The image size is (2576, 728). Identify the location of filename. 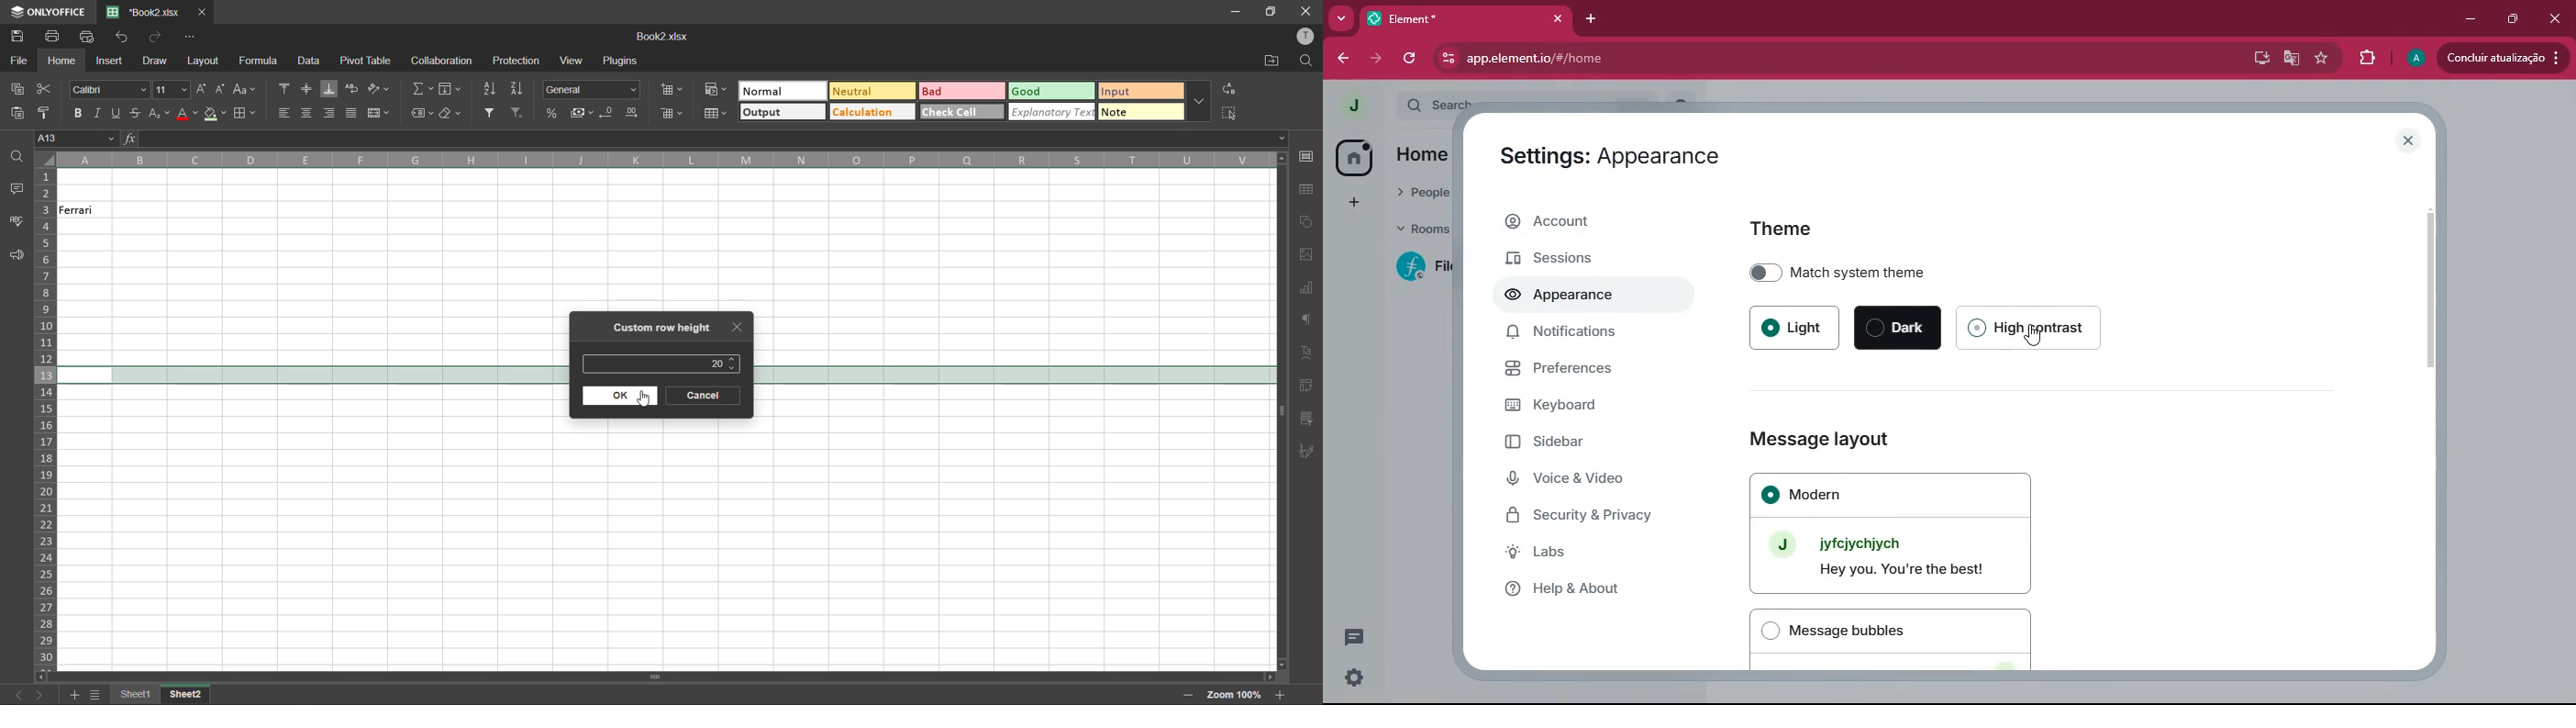
(666, 37).